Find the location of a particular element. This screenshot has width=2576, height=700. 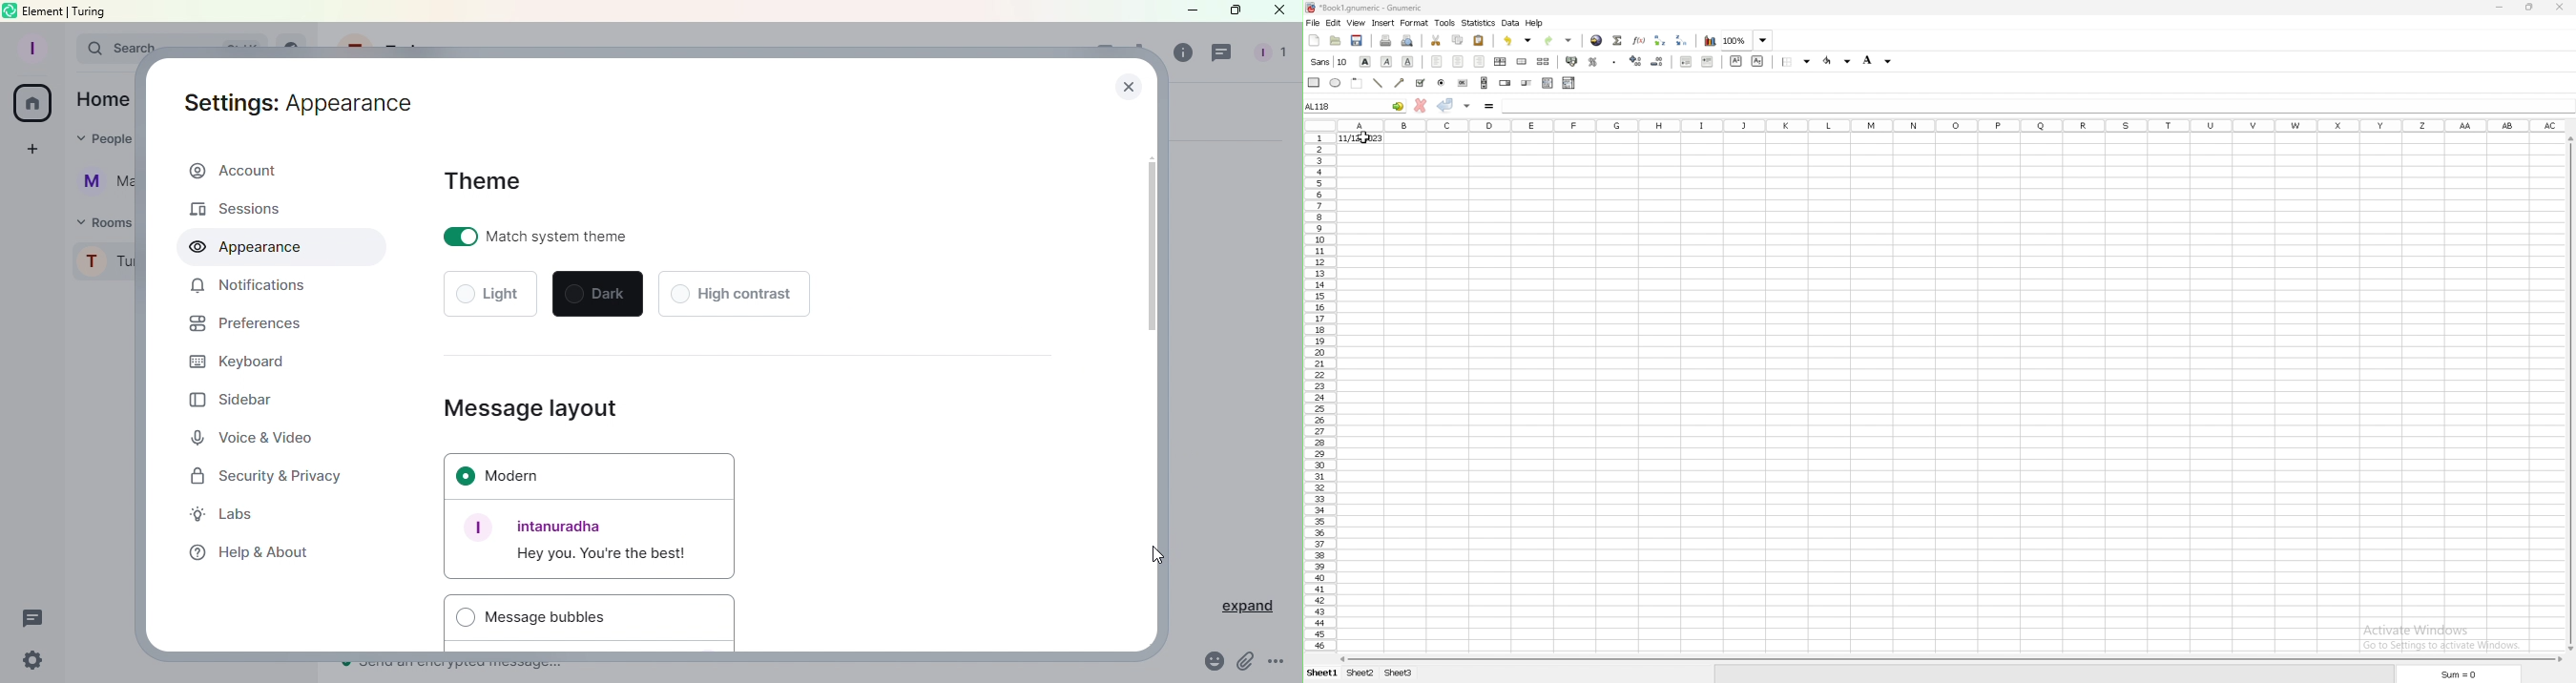

Home is located at coordinates (35, 105).